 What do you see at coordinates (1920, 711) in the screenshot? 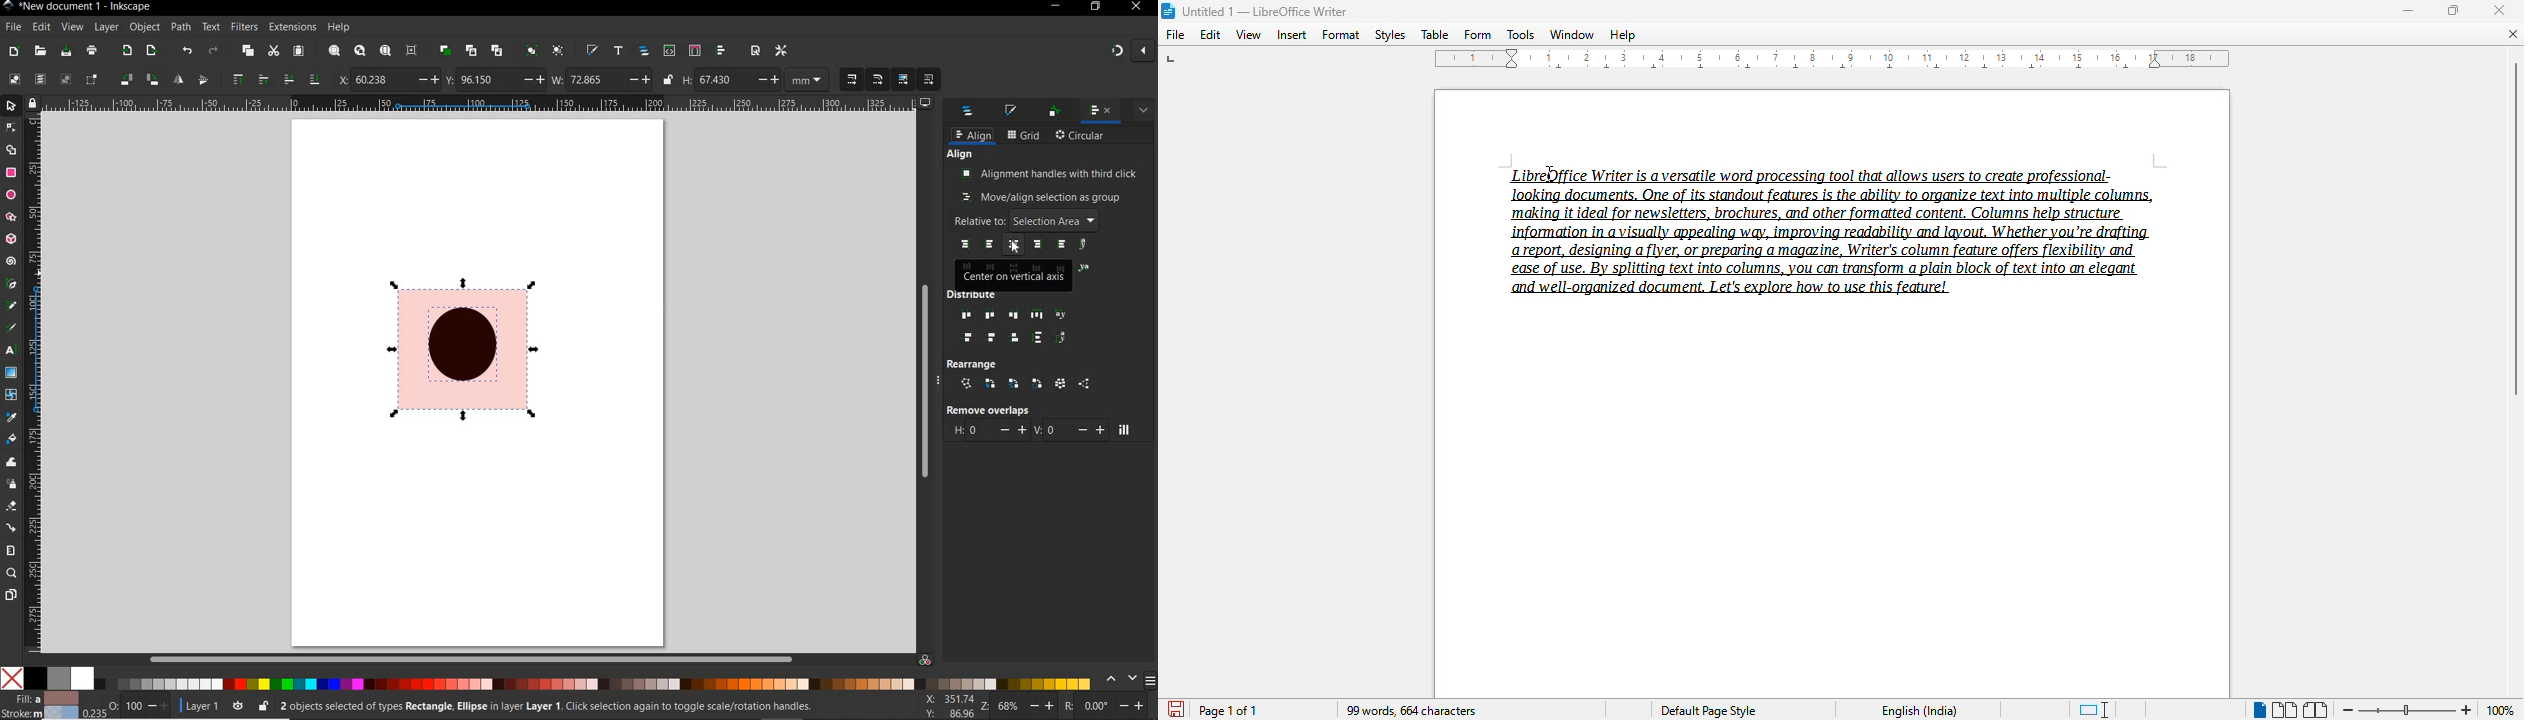
I see `English (India)` at bounding box center [1920, 711].